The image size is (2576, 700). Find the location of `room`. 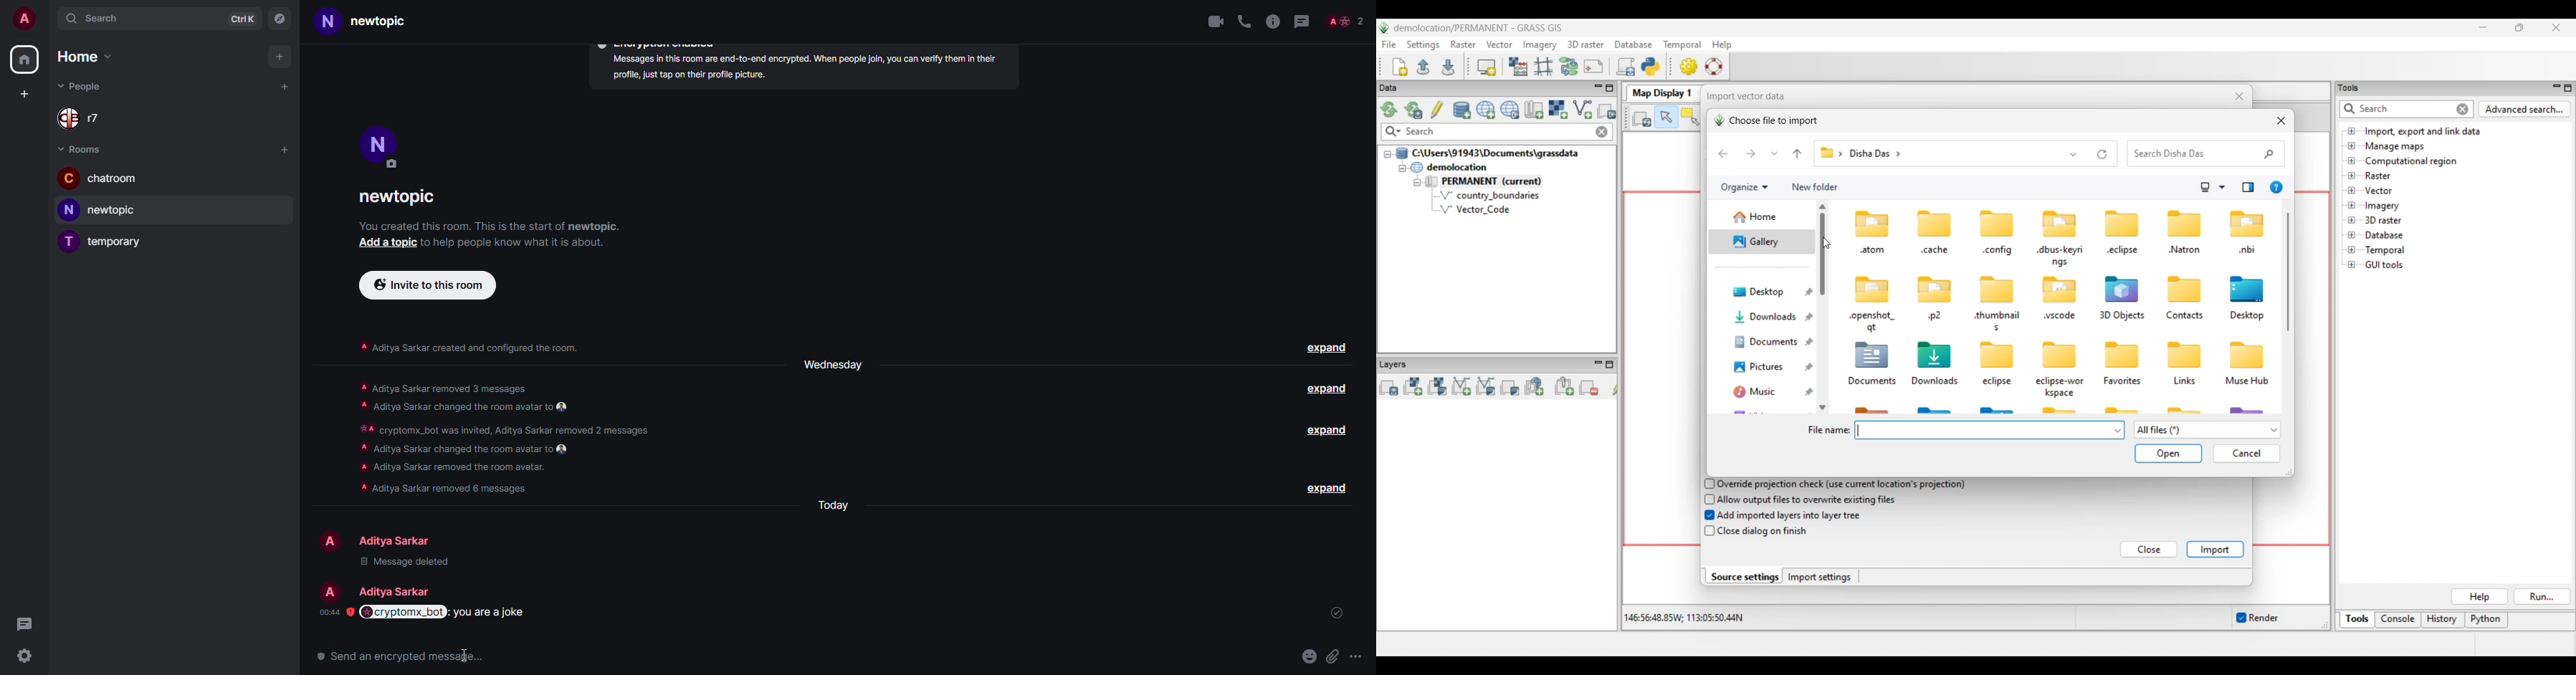

room is located at coordinates (404, 197).